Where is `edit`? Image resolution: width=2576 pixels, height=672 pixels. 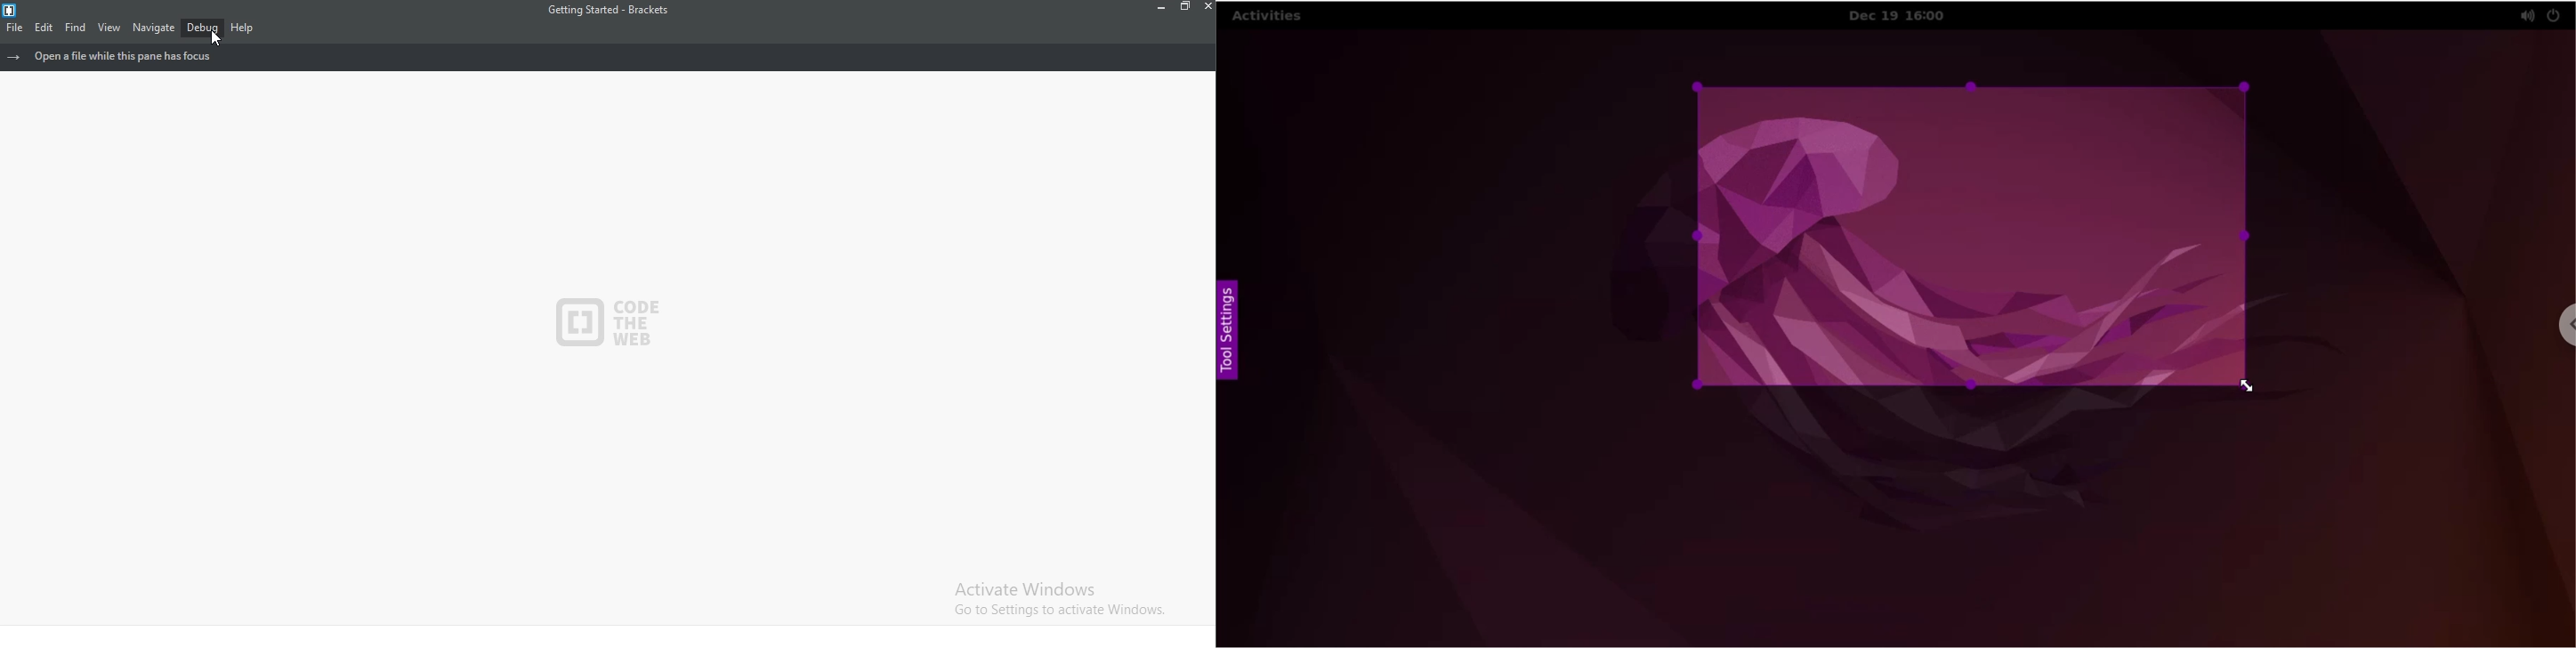 edit is located at coordinates (41, 28).